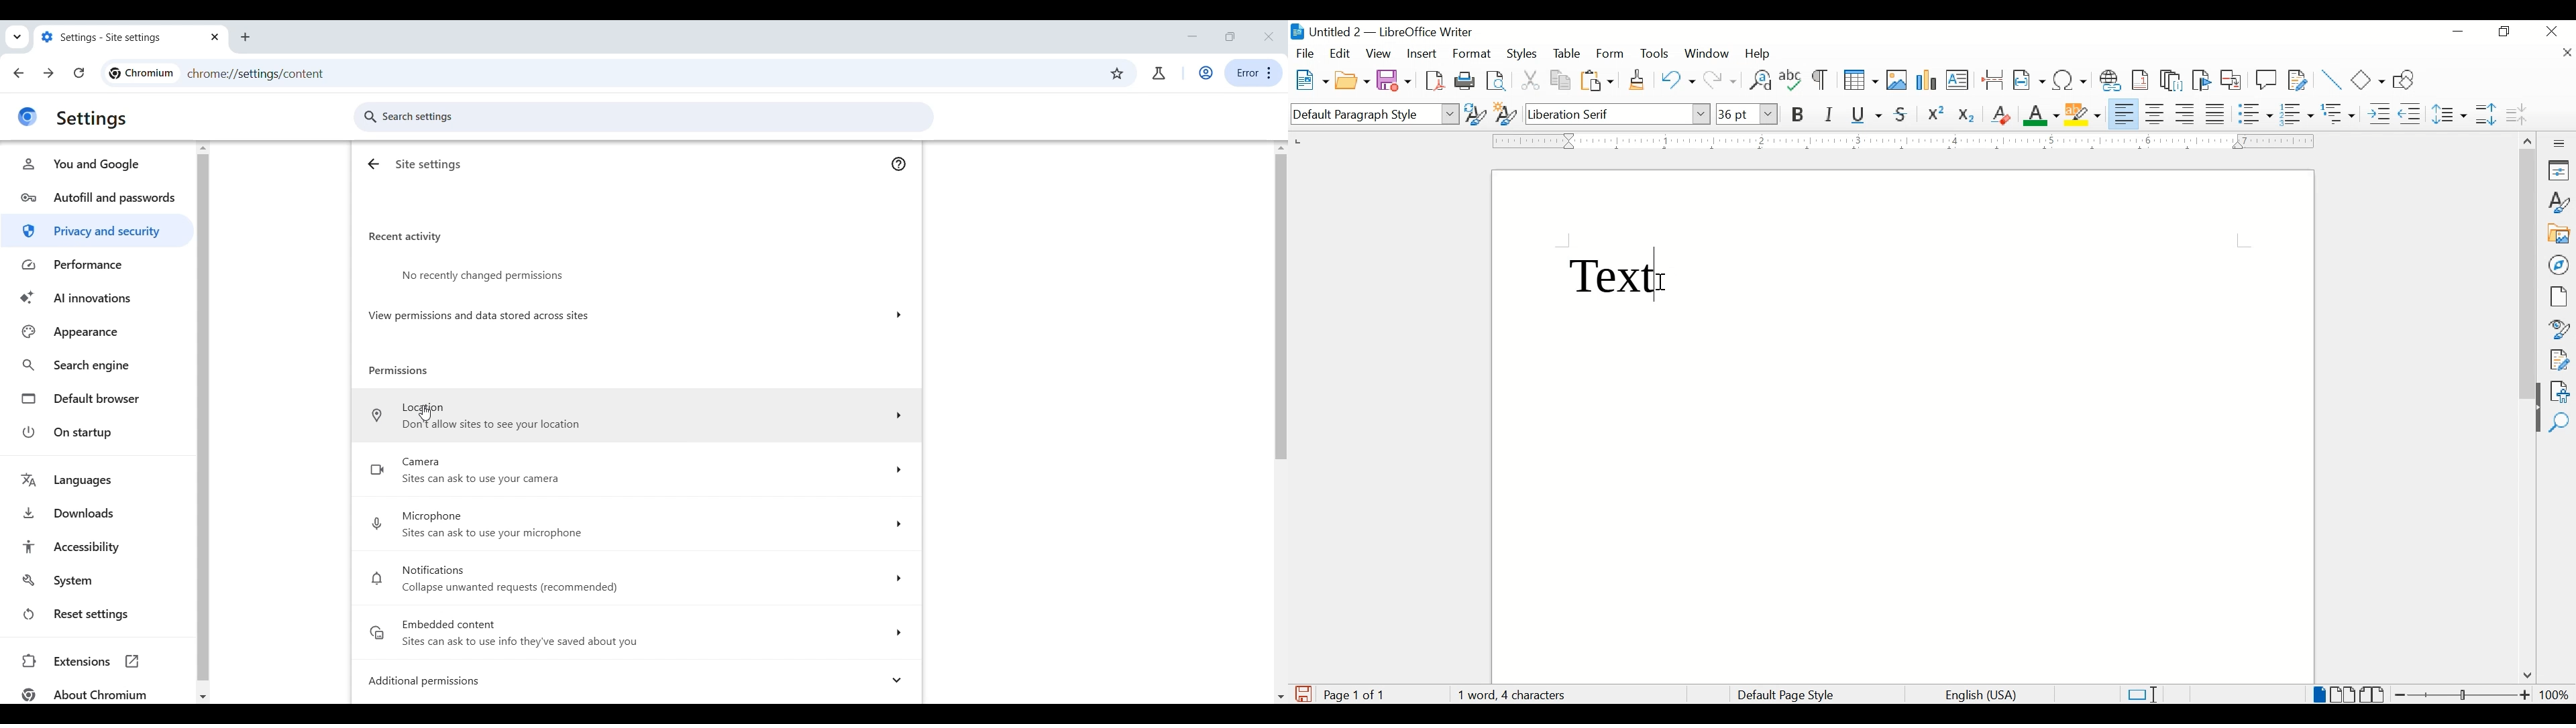 The image size is (2576, 728). I want to click on toggle print preview, so click(1497, 80).